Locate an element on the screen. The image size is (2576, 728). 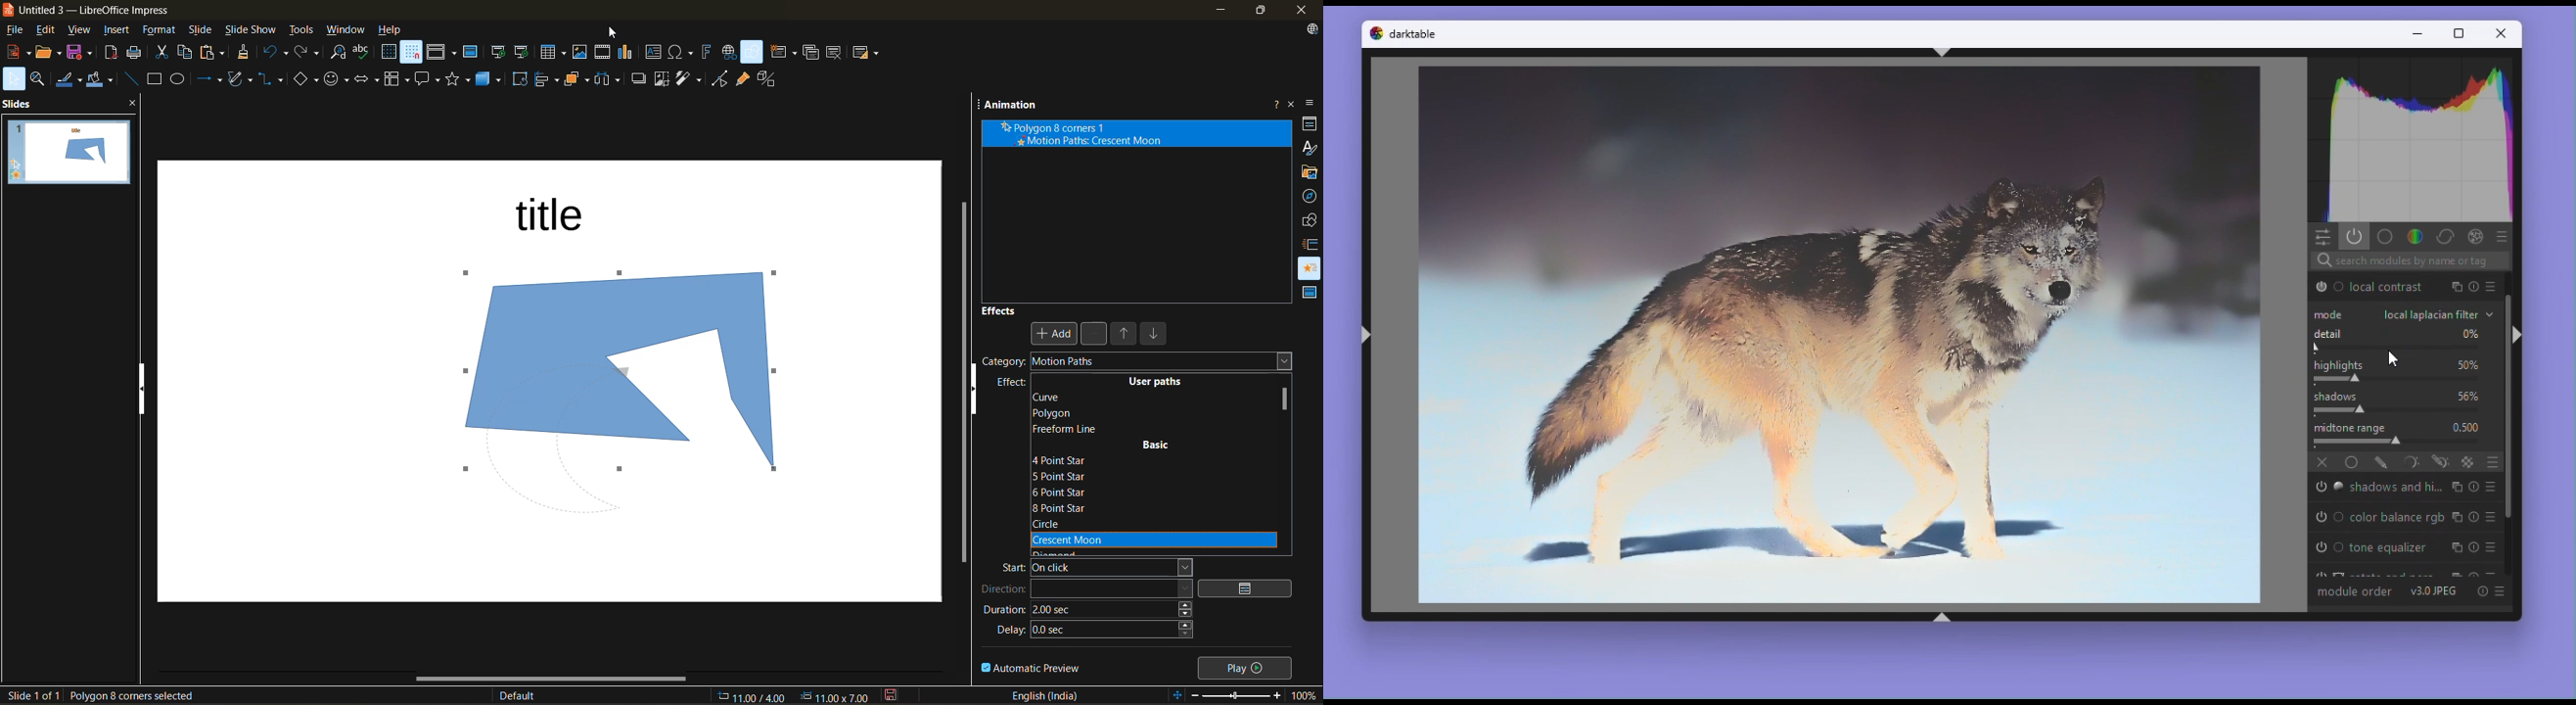
multiple instance actions is located at coordinates (2455, 487).